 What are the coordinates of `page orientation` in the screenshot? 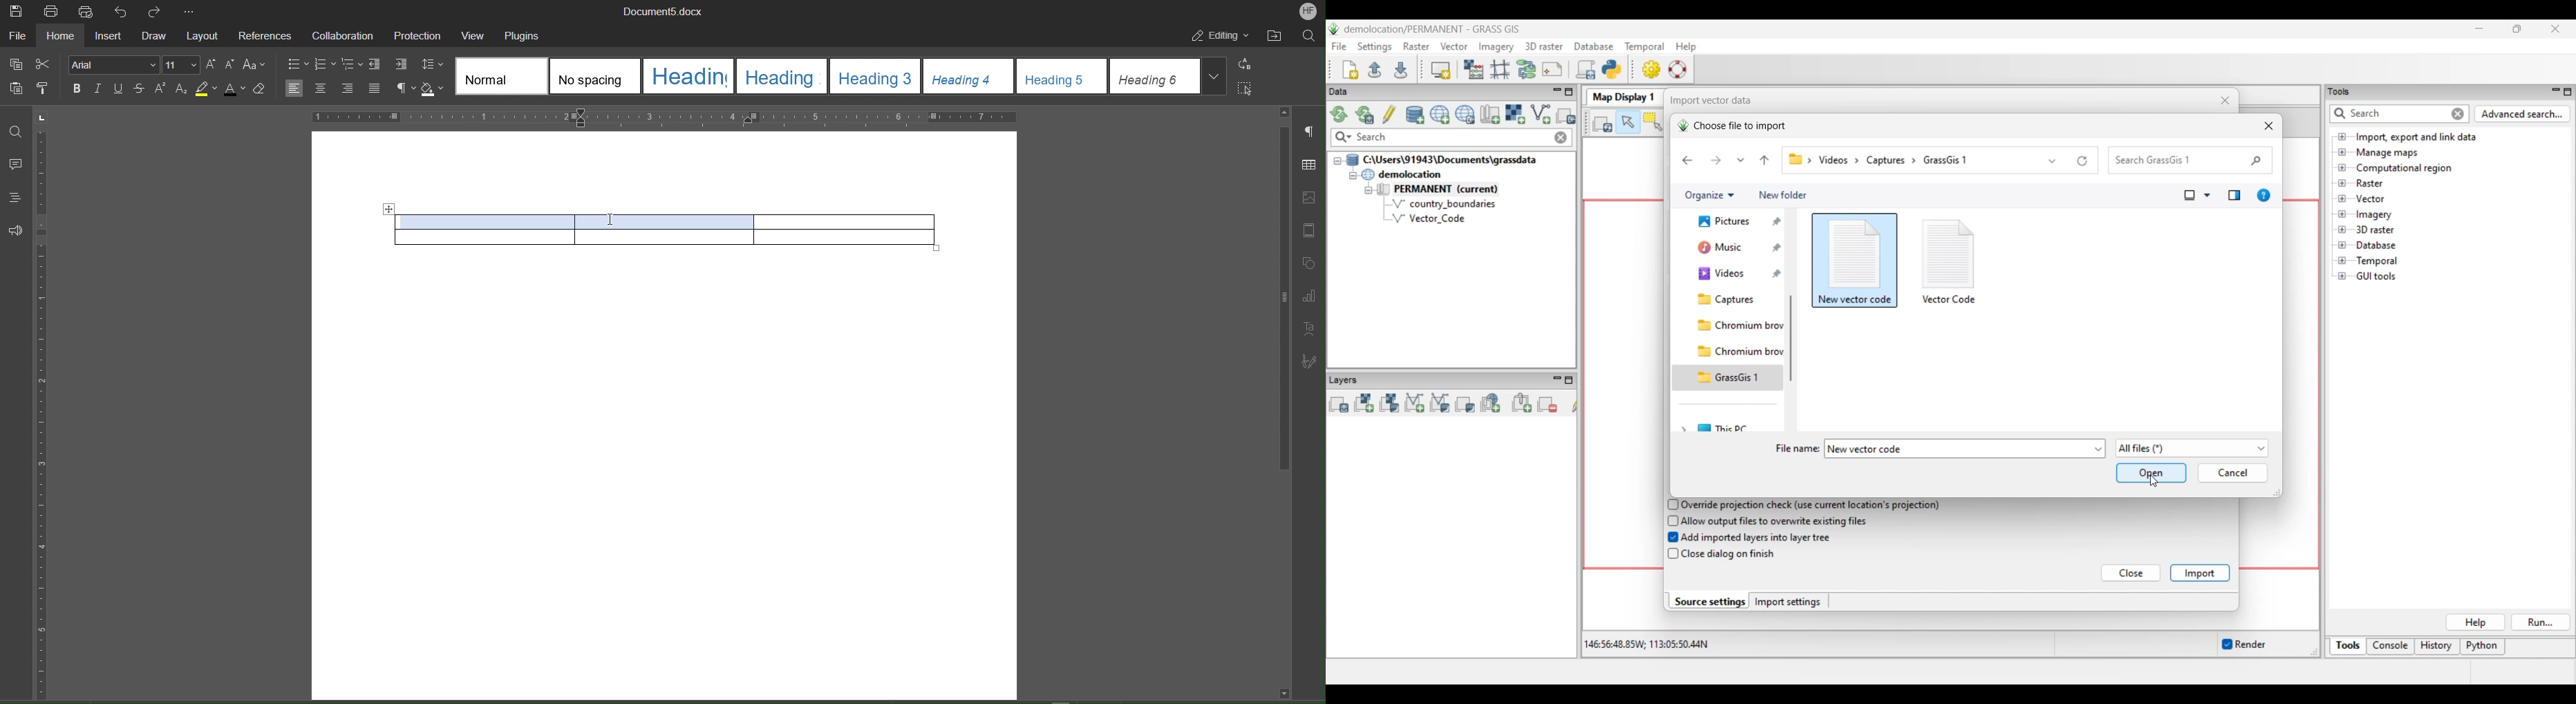 It's located at (42, 117).